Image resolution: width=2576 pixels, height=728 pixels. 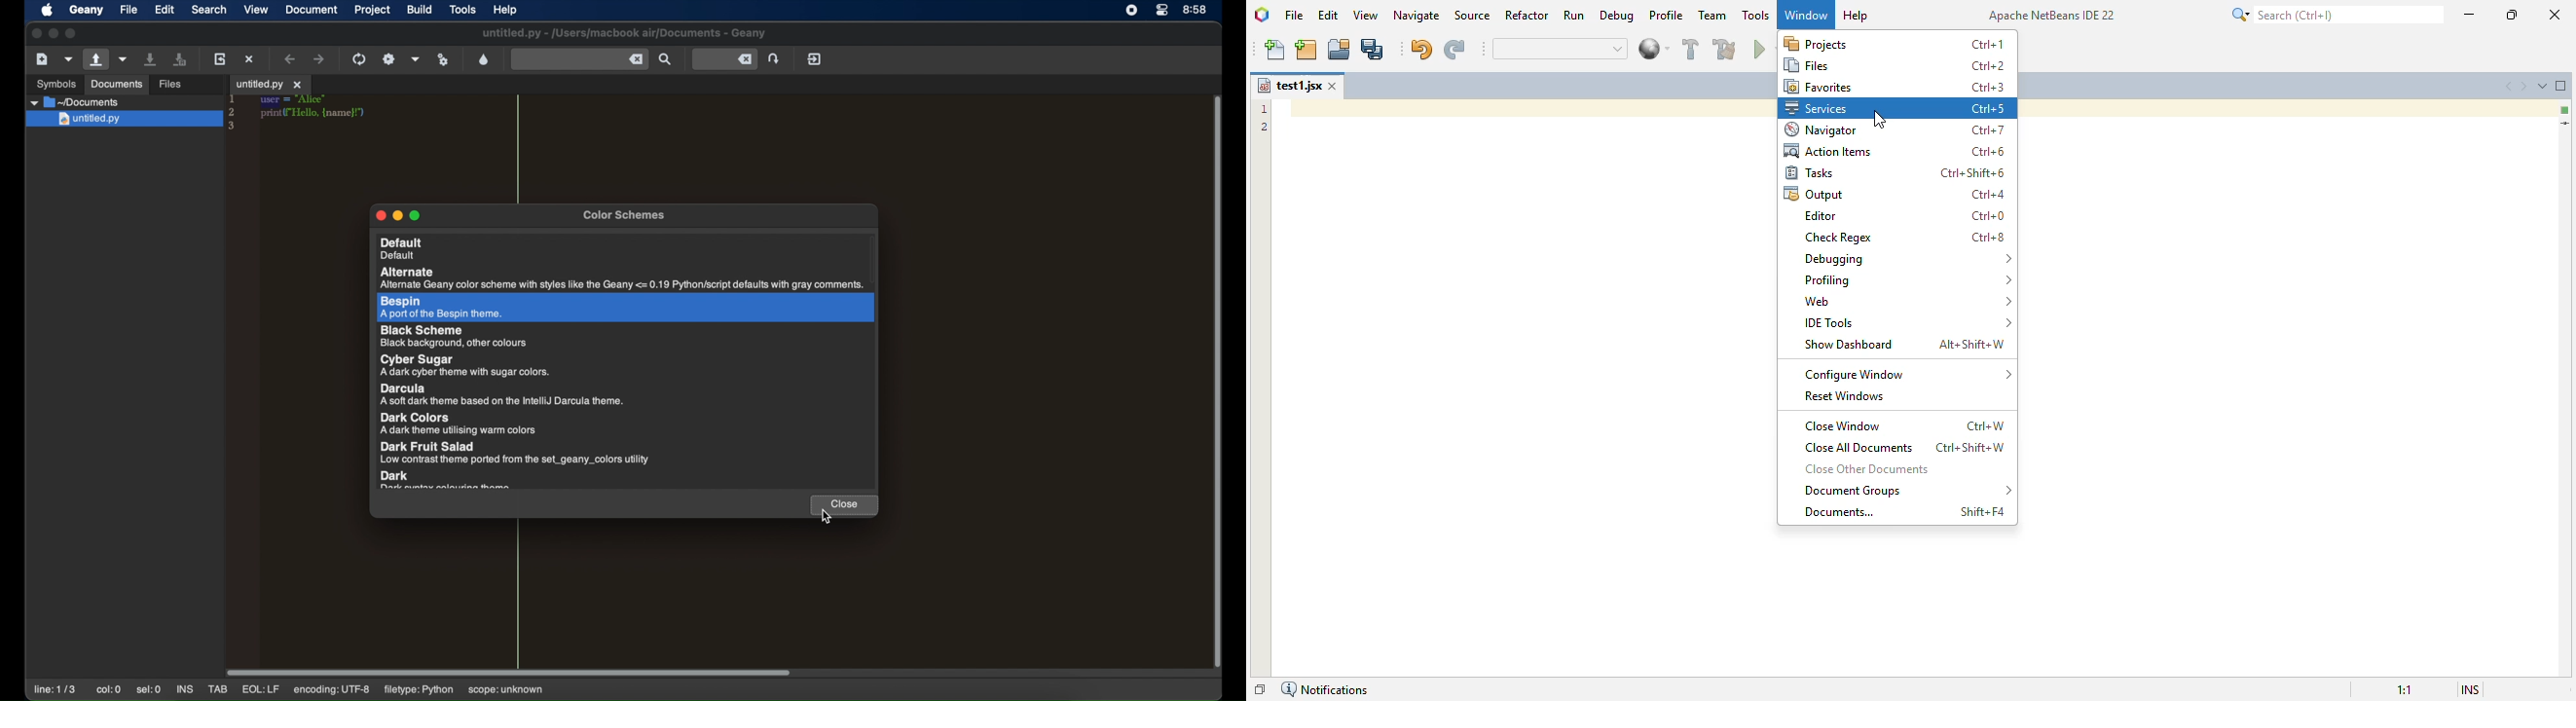 I want to click on run, so click(x=1574, y=15).